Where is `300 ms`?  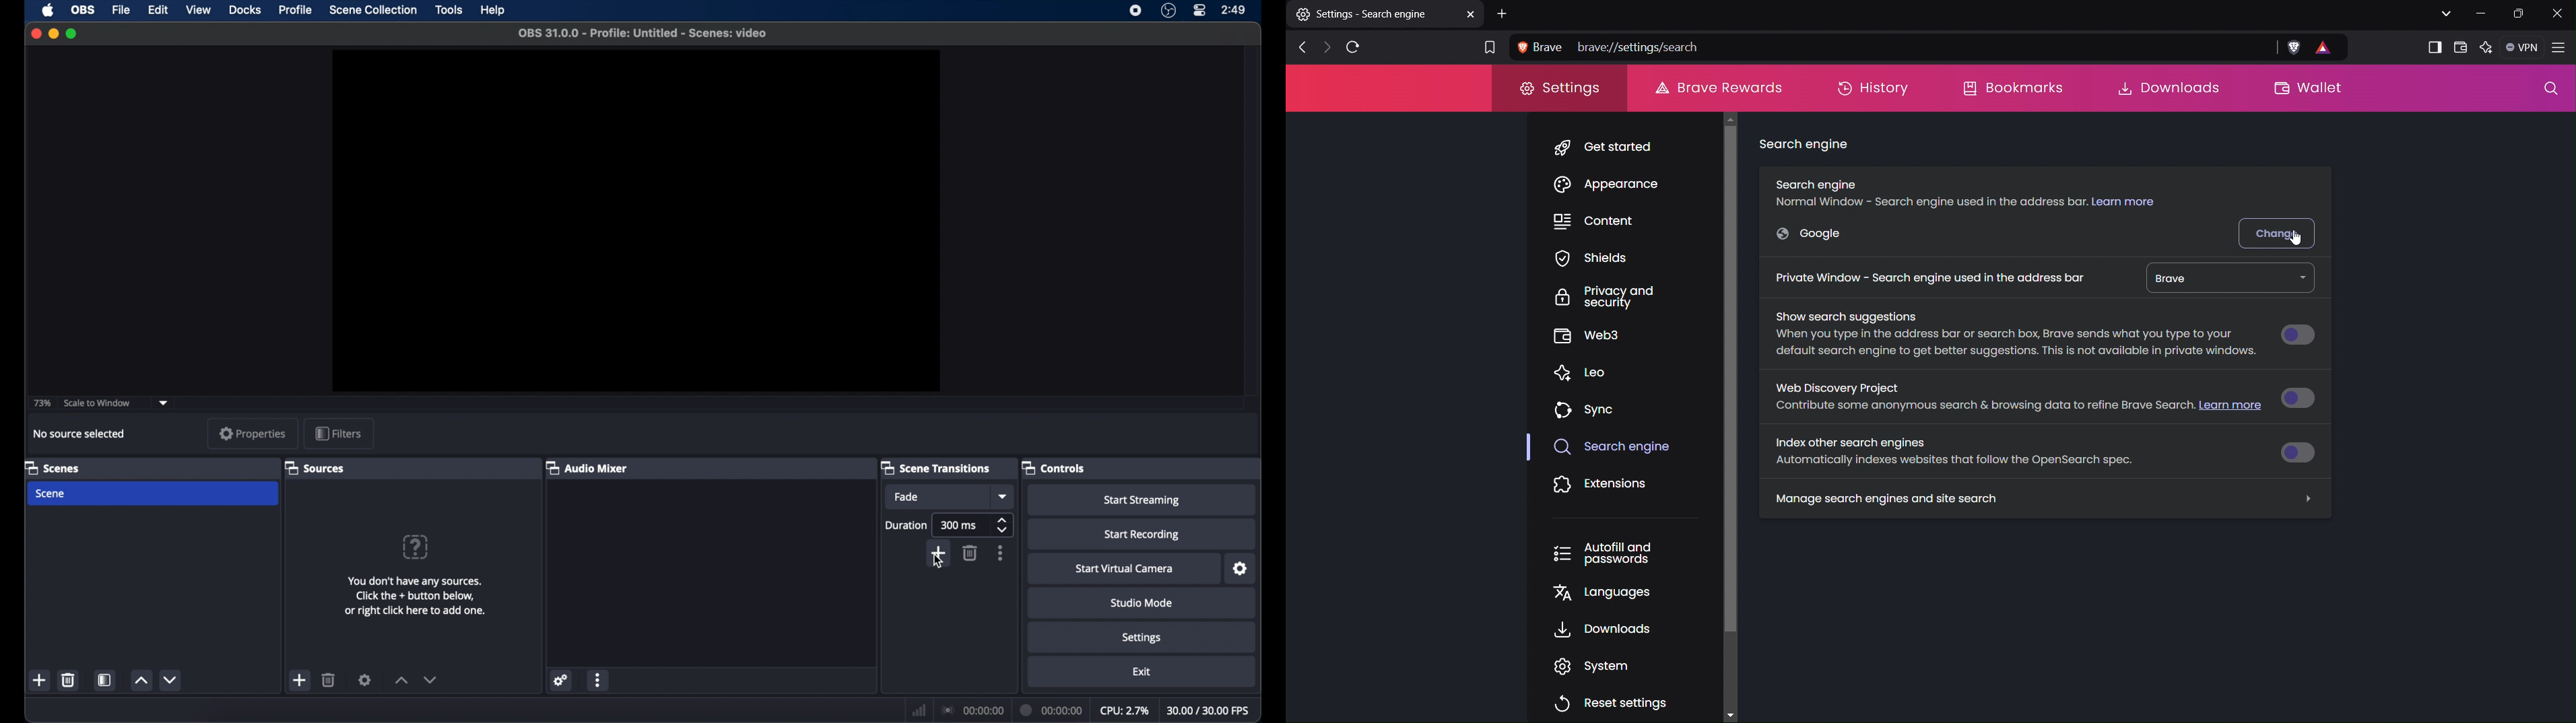 300 ms is located at coordinates (959, 525).